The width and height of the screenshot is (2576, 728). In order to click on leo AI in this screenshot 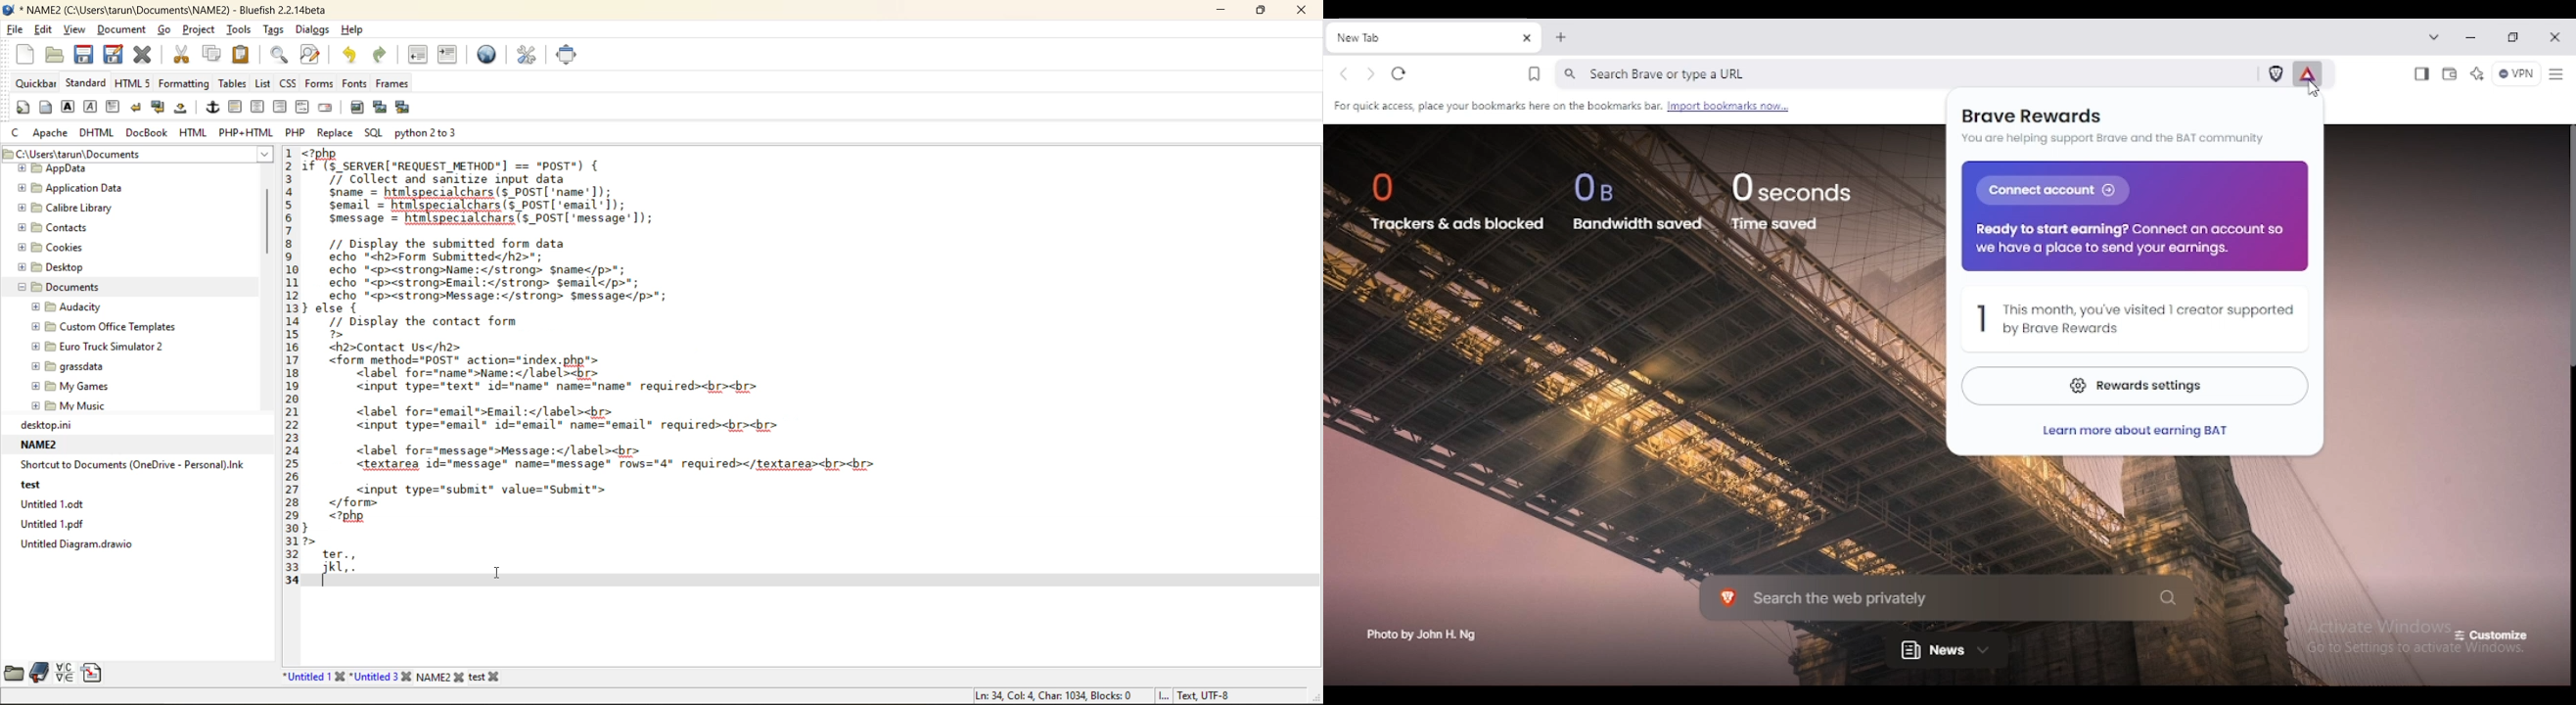, I will do `click(2477, 73)`.